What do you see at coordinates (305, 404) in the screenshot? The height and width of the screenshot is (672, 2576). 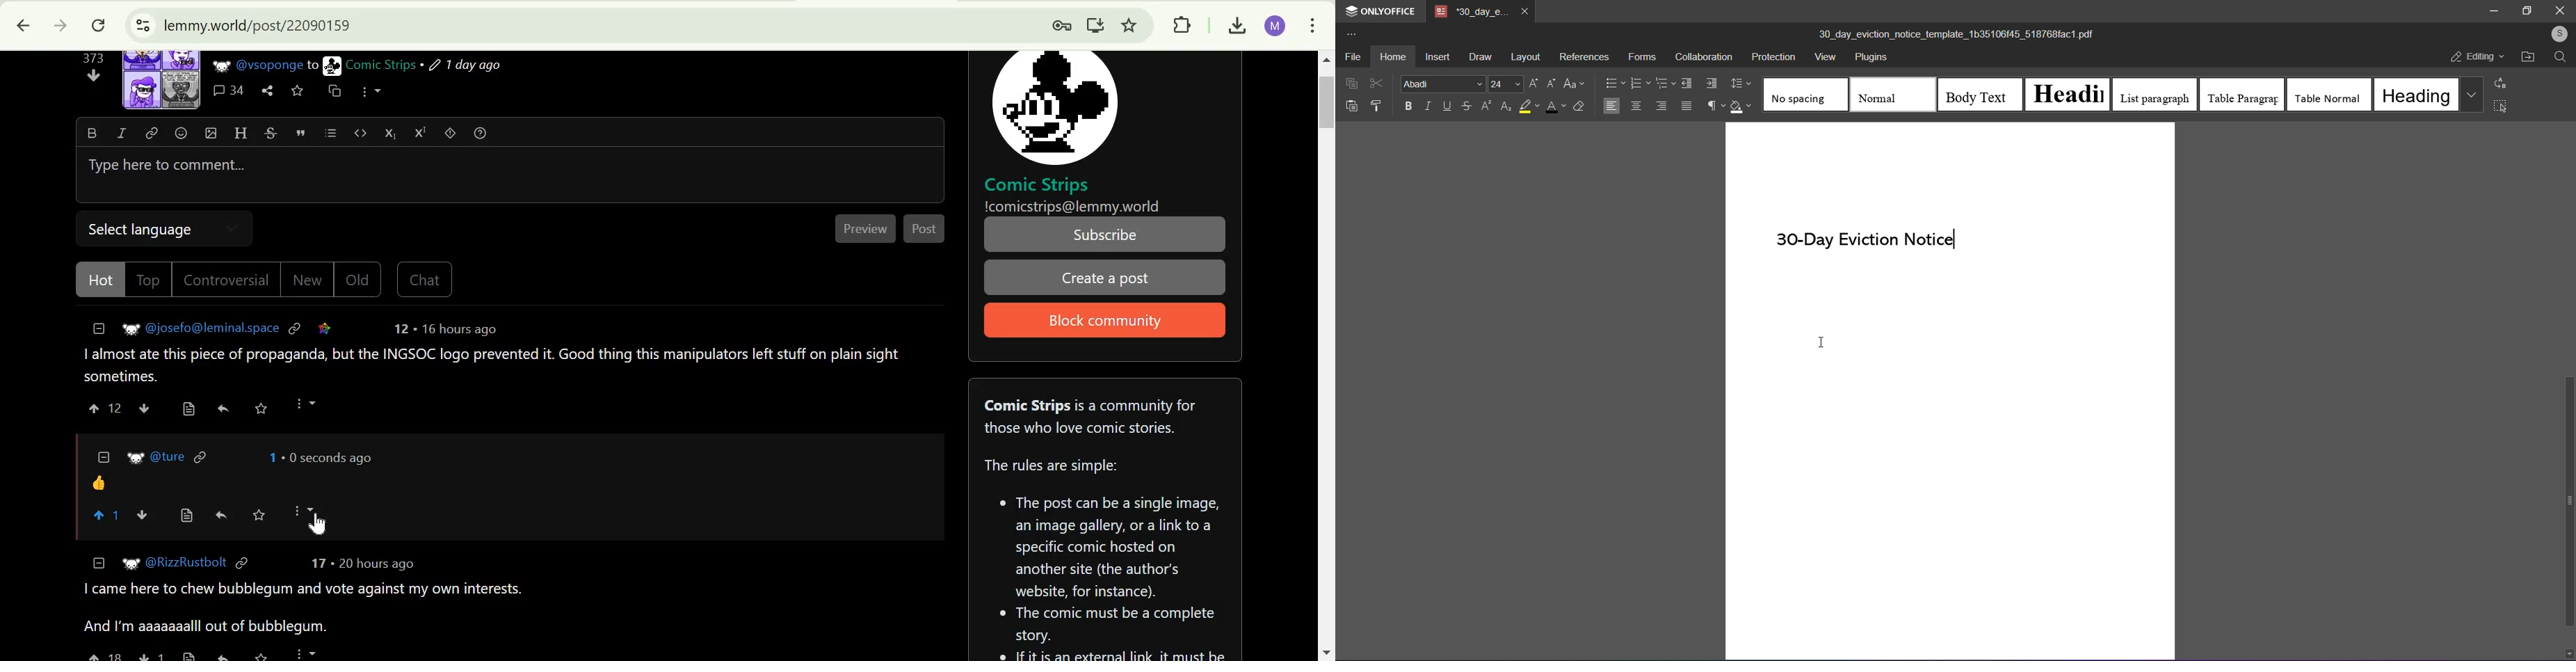 I see `more options` at bounding box center [305, 404].